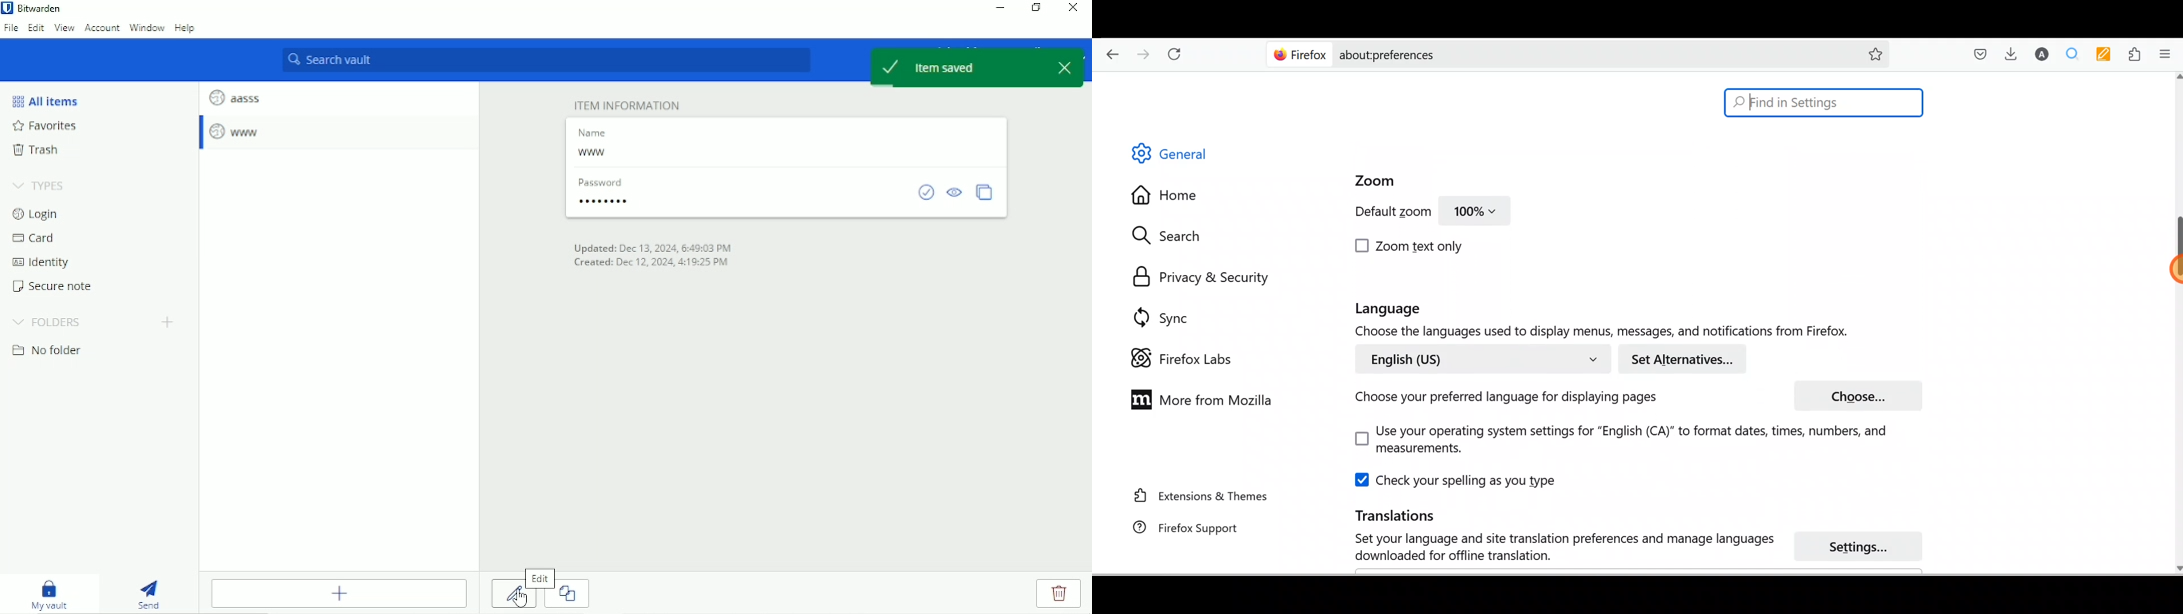 The width and height of the screenshot is (2184, 616). I want to click on Sync, so click(1163, 317).